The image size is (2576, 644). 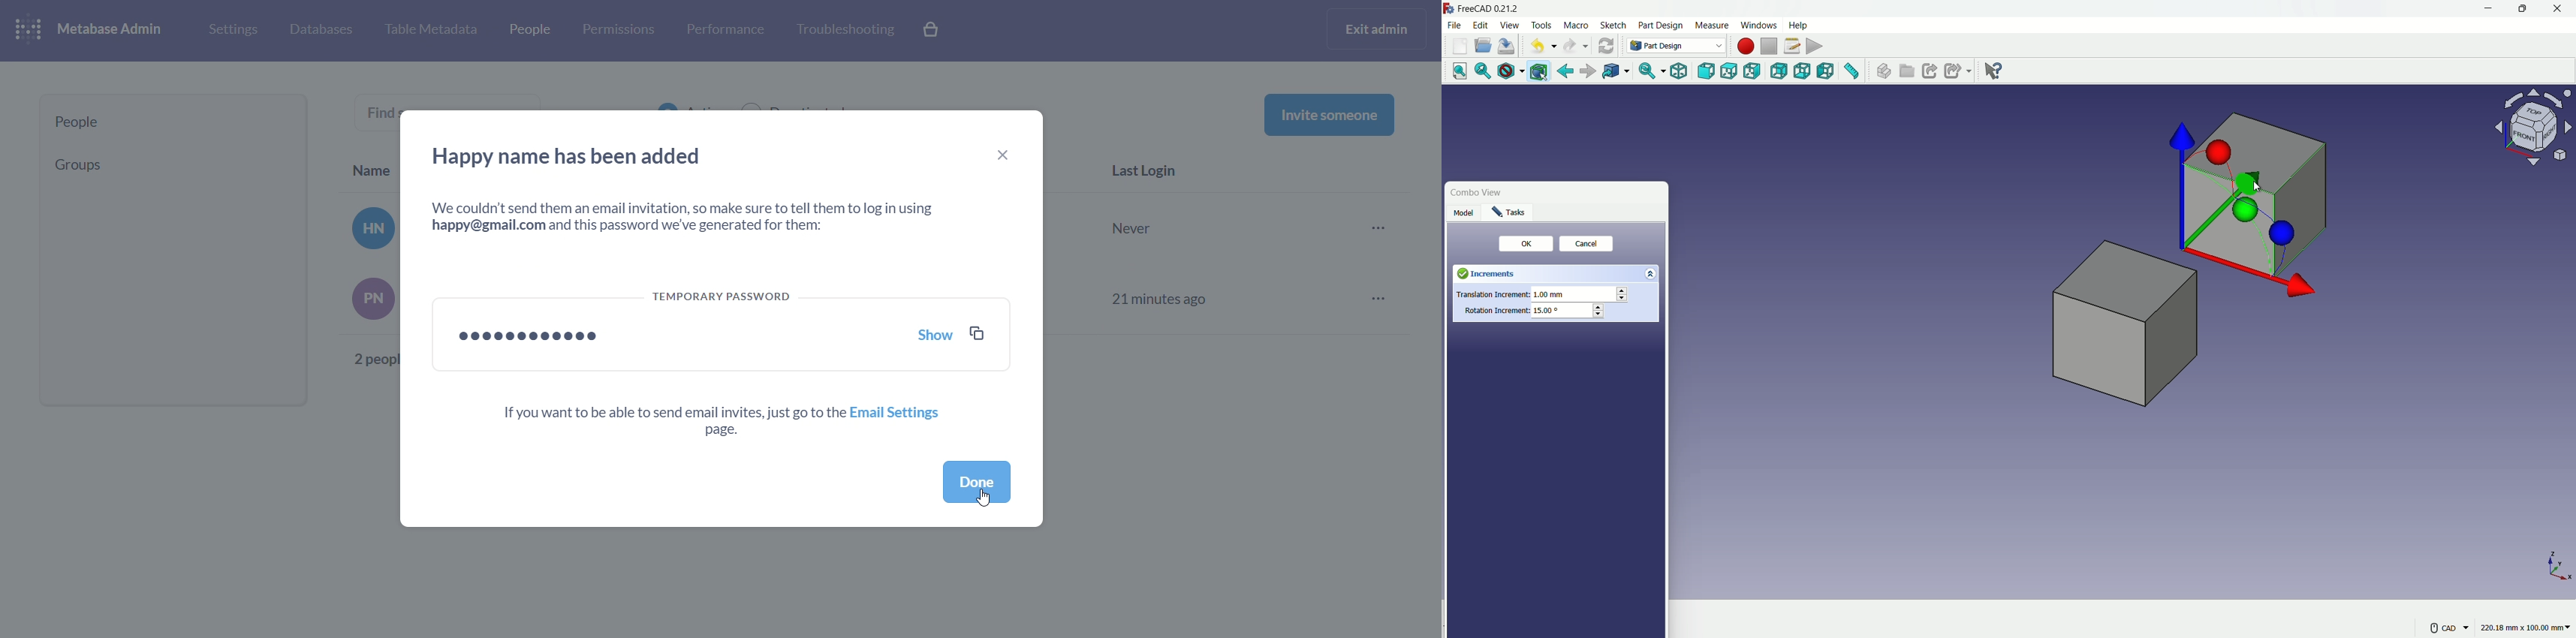 I want to click on Part Design, so click(x=1676, y=45).